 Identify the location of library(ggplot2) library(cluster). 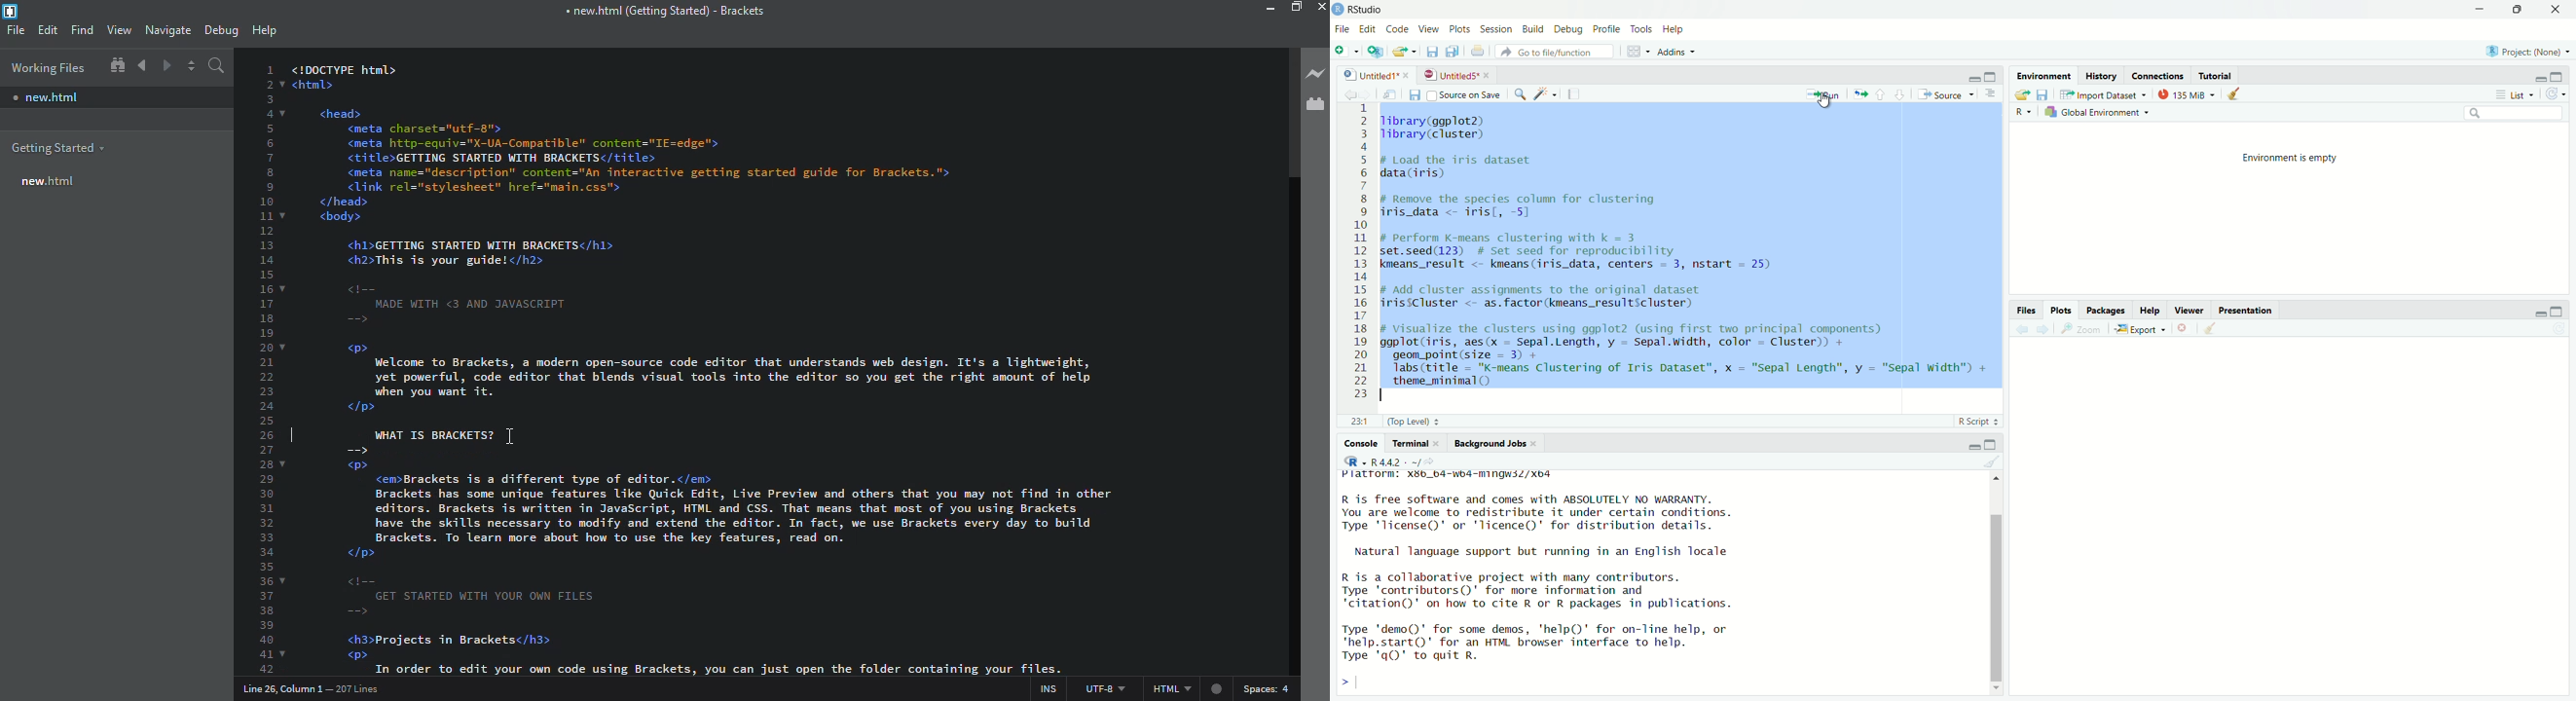
(1456, 127).